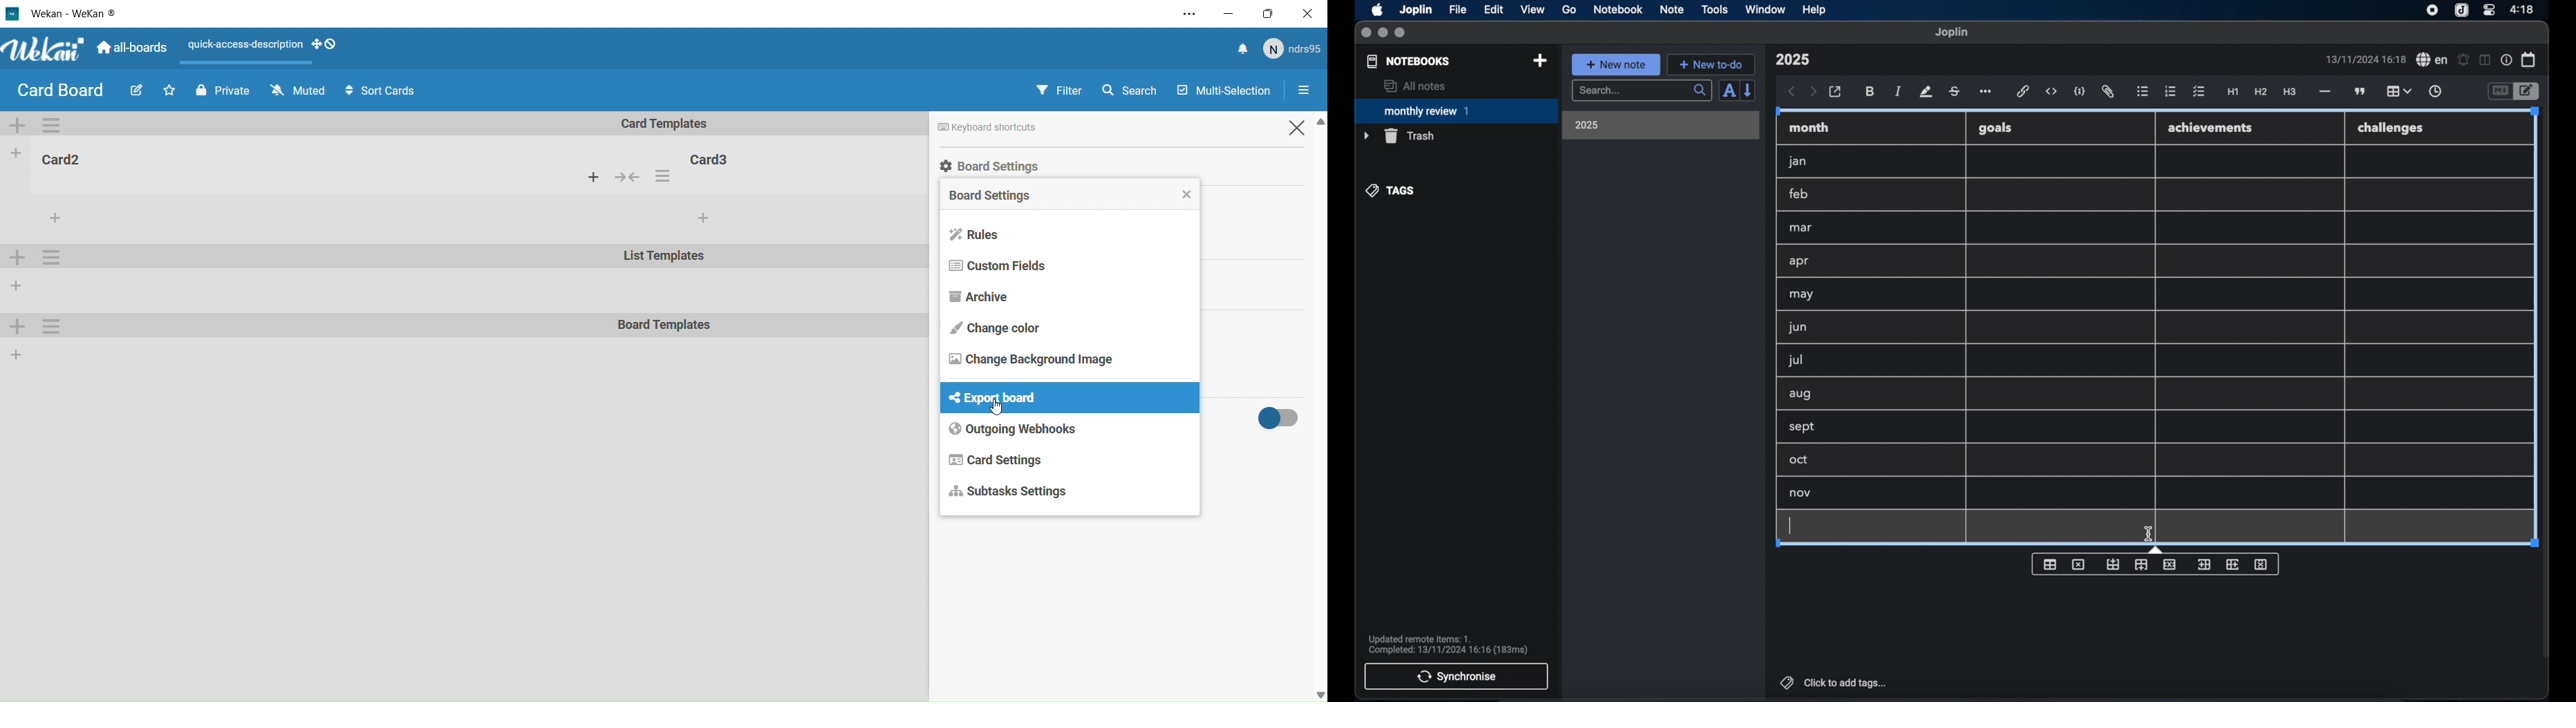  Describe the element at coordinates (1836, 92) in the screenshot. I see `open in external editor` at that location.